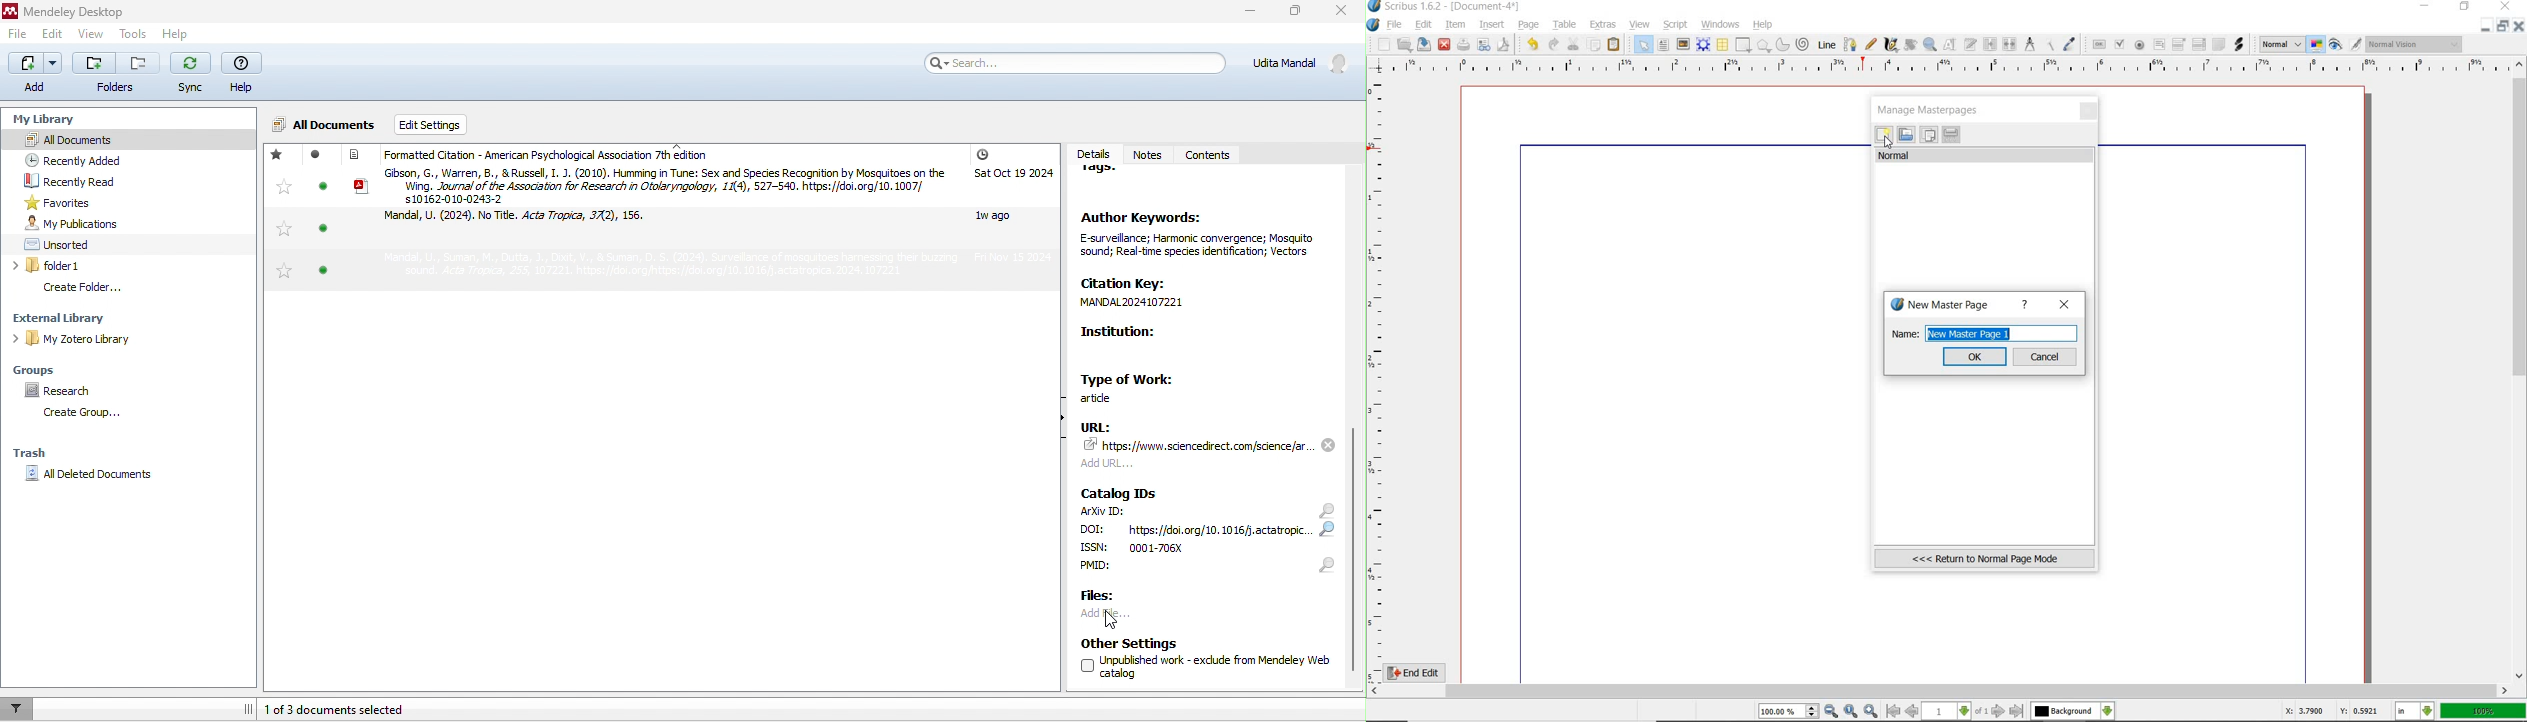  I want to click on Normal, so click(2281, 44).